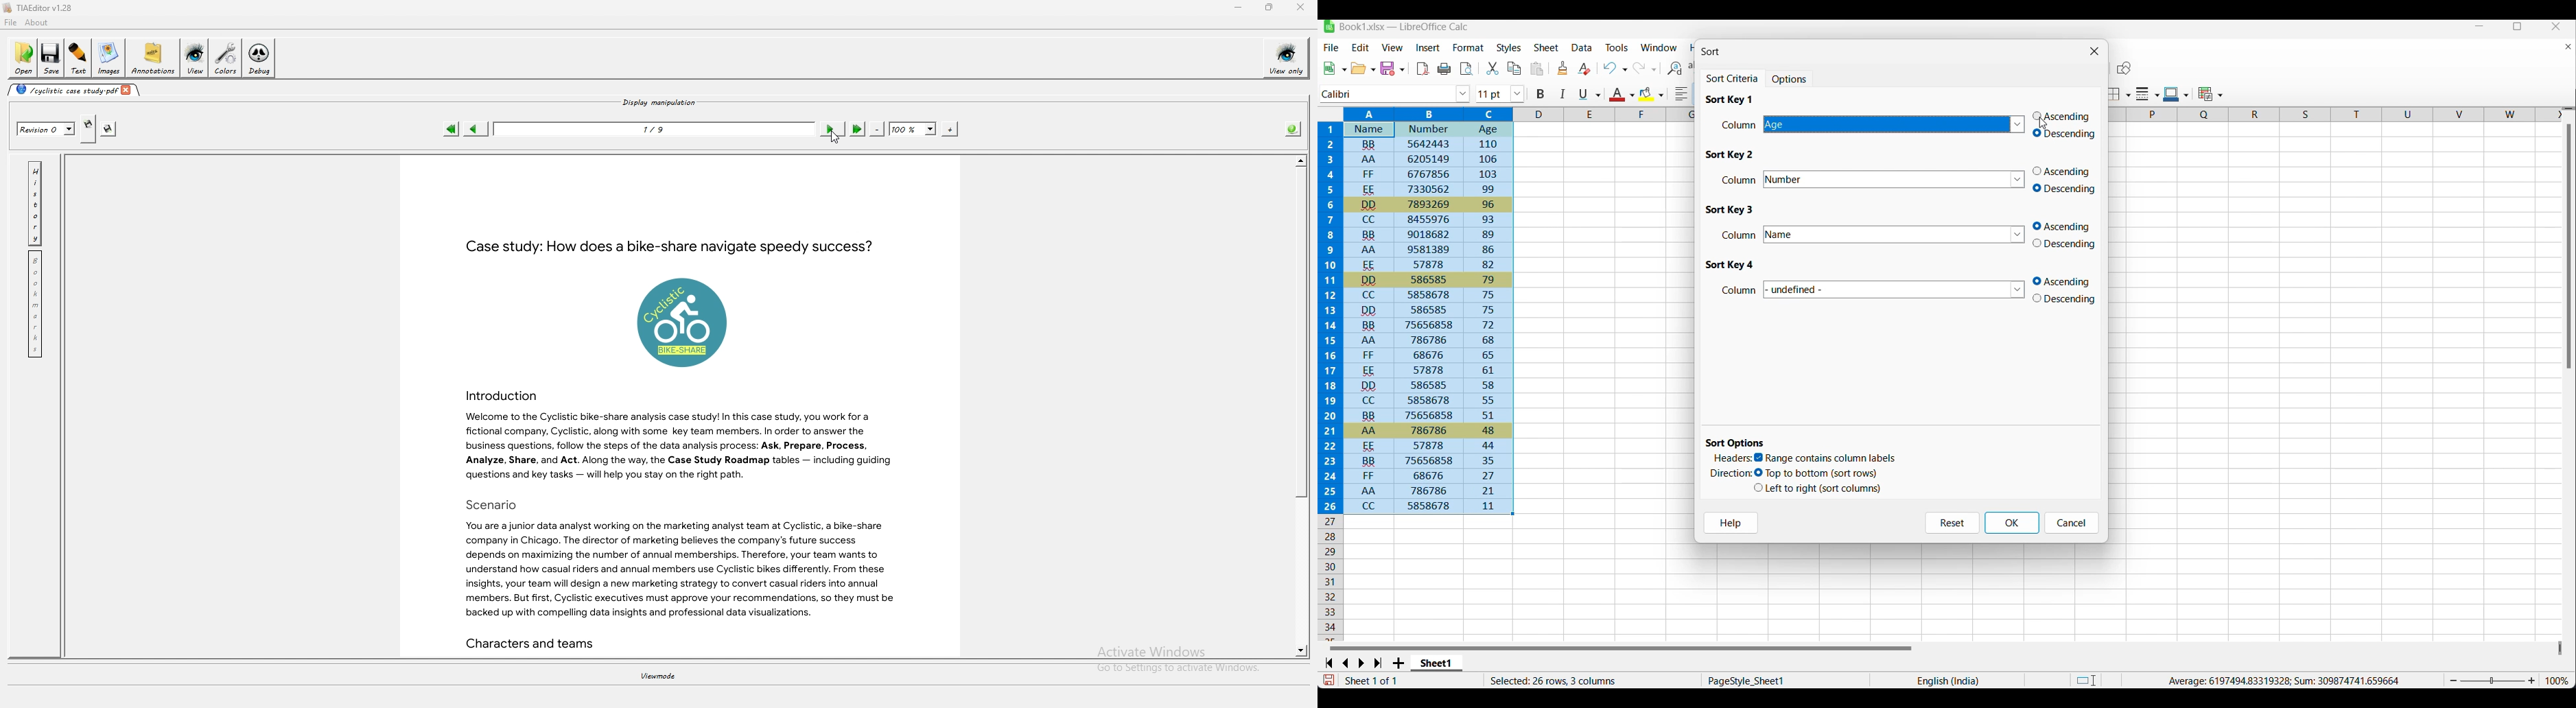 The height and width of the screenshot is (728, 2576). What do you see at coordinates (2557, 26) in the screenshot?
I see `Close interface` at bounding box center [2557, 26].